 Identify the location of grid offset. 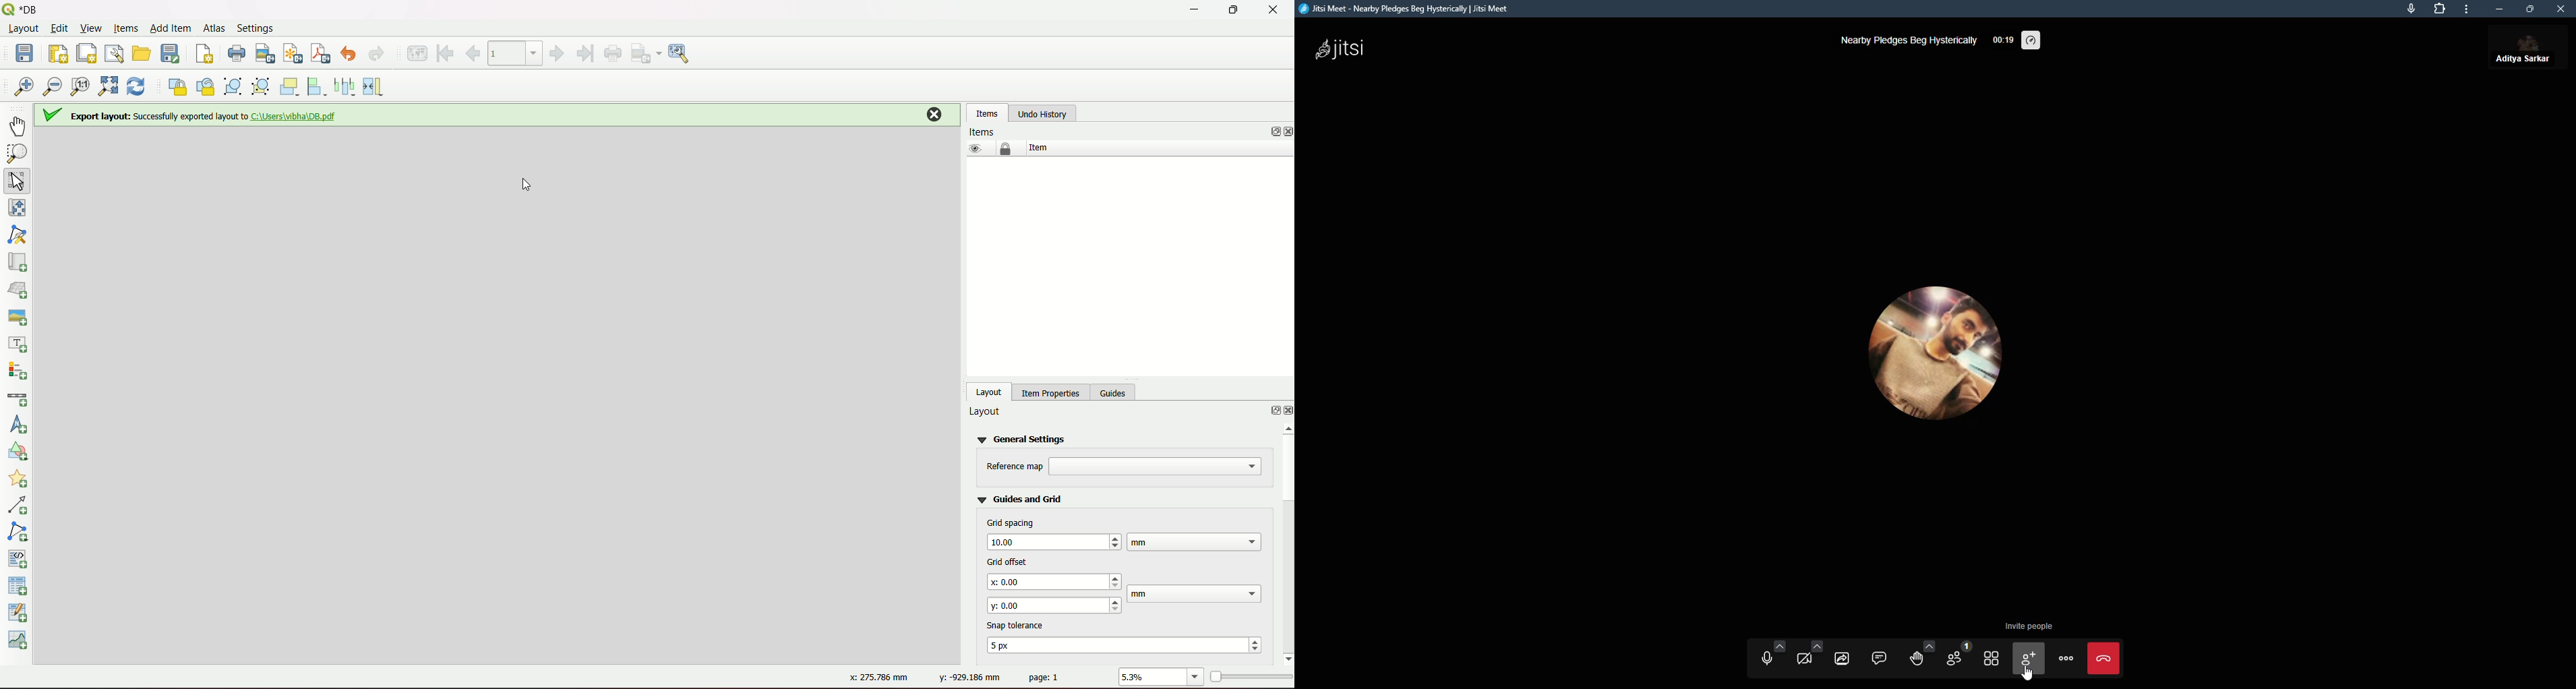
(1005, 560).